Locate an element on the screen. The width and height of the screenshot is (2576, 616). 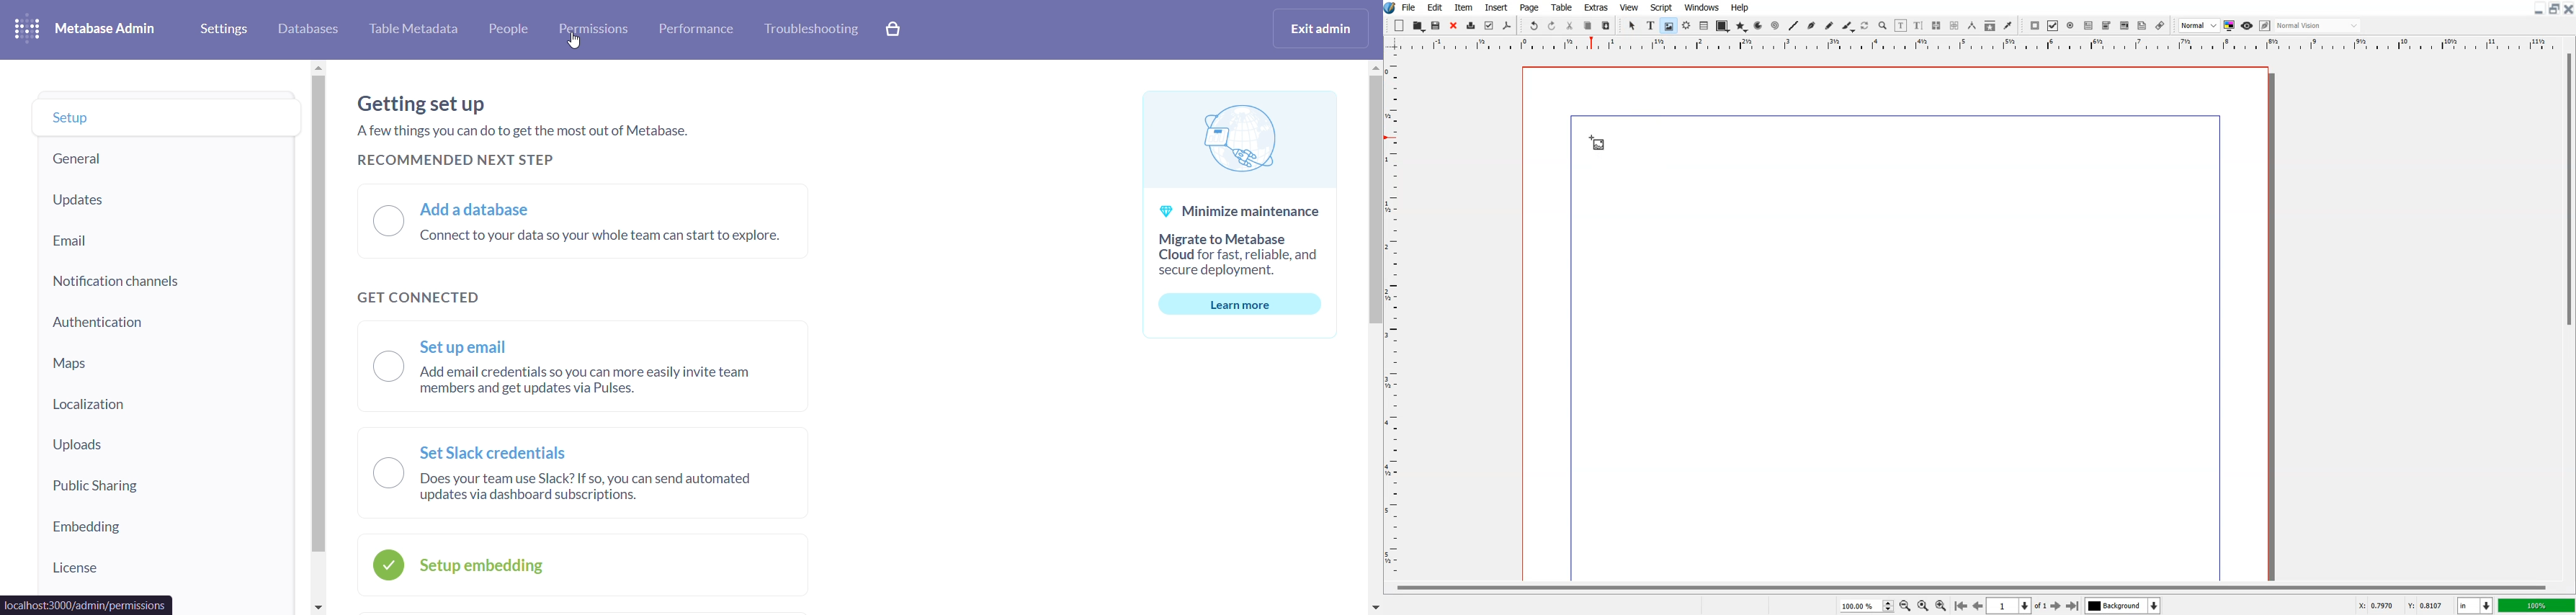
Add is located at coordinates (1400, 25).